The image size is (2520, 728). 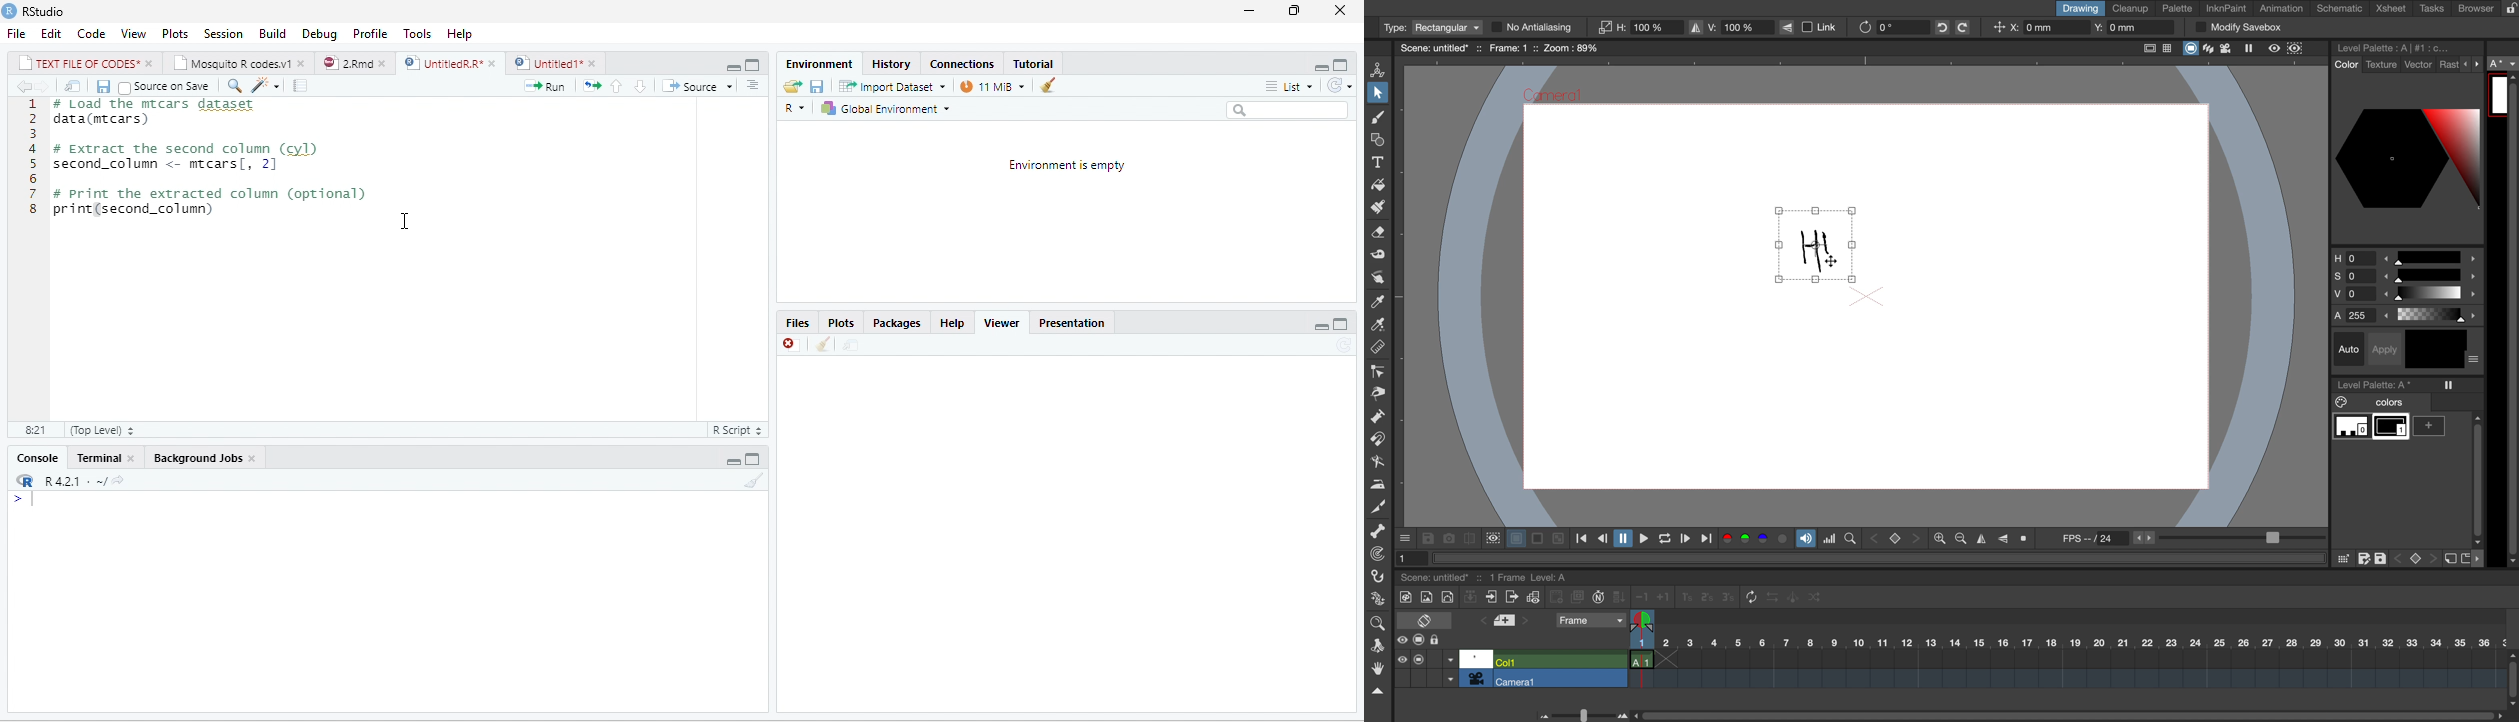 What do you see at coordinates (50, 12) in the screenshot?
I see `RStudio` at bounding box center [50, 12].